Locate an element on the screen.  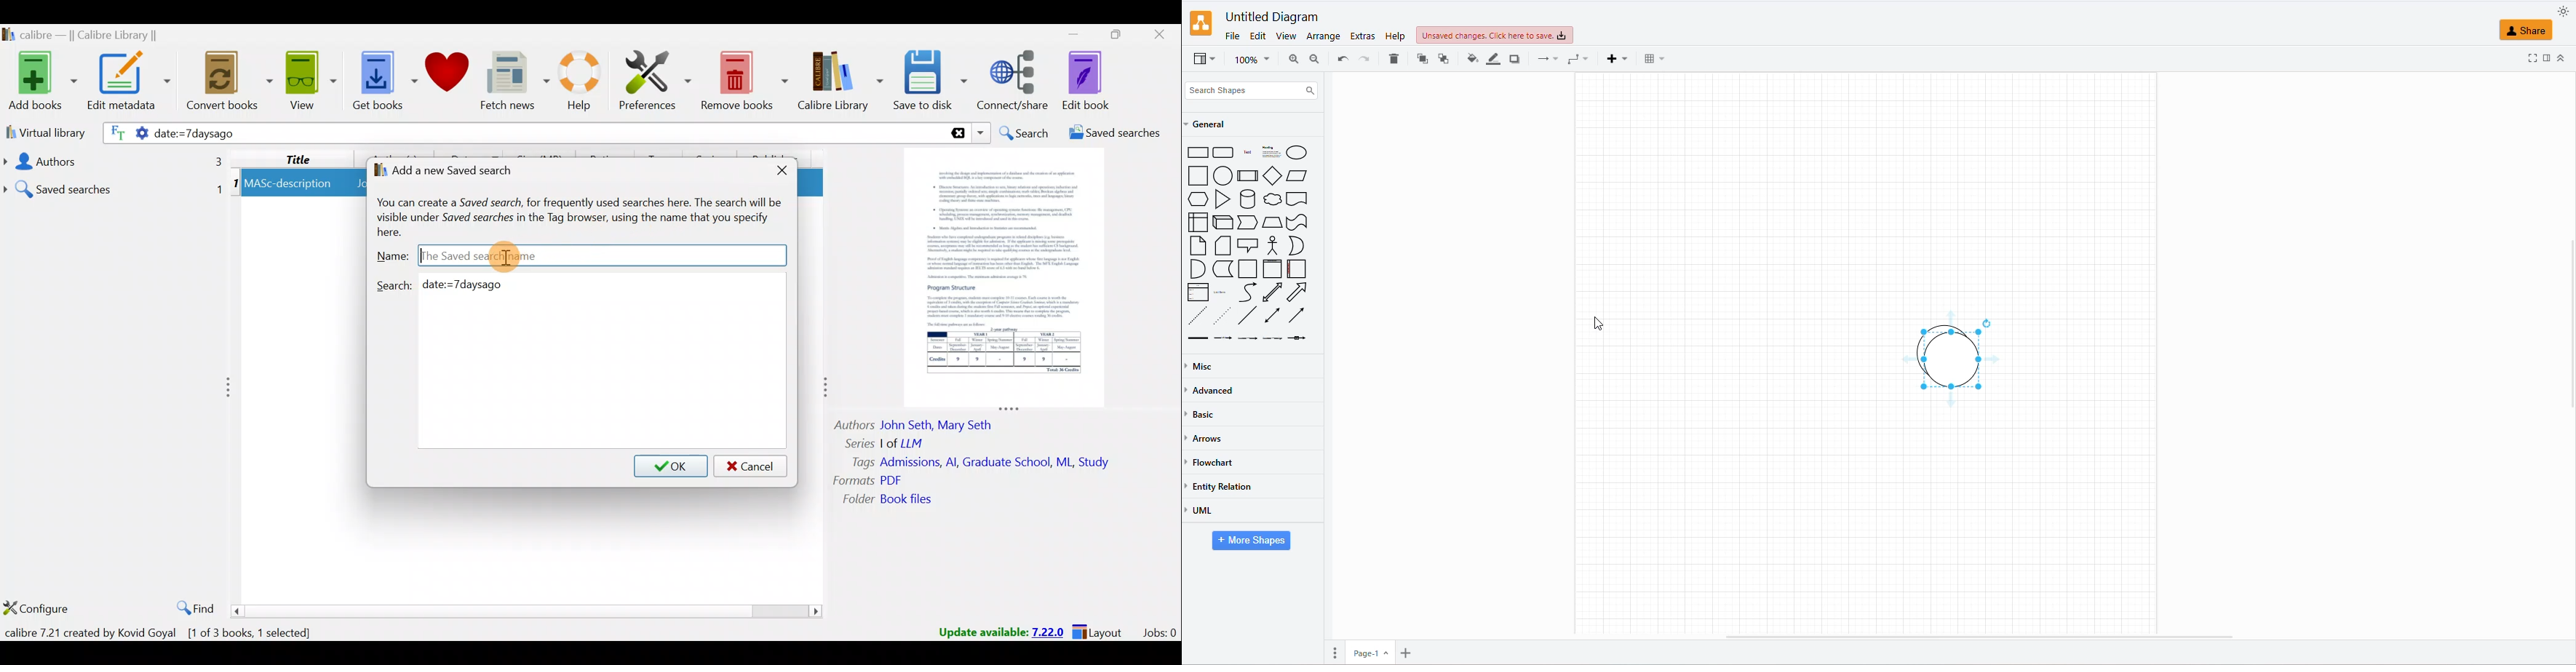
HELP is located at coordinates (1393, 37).